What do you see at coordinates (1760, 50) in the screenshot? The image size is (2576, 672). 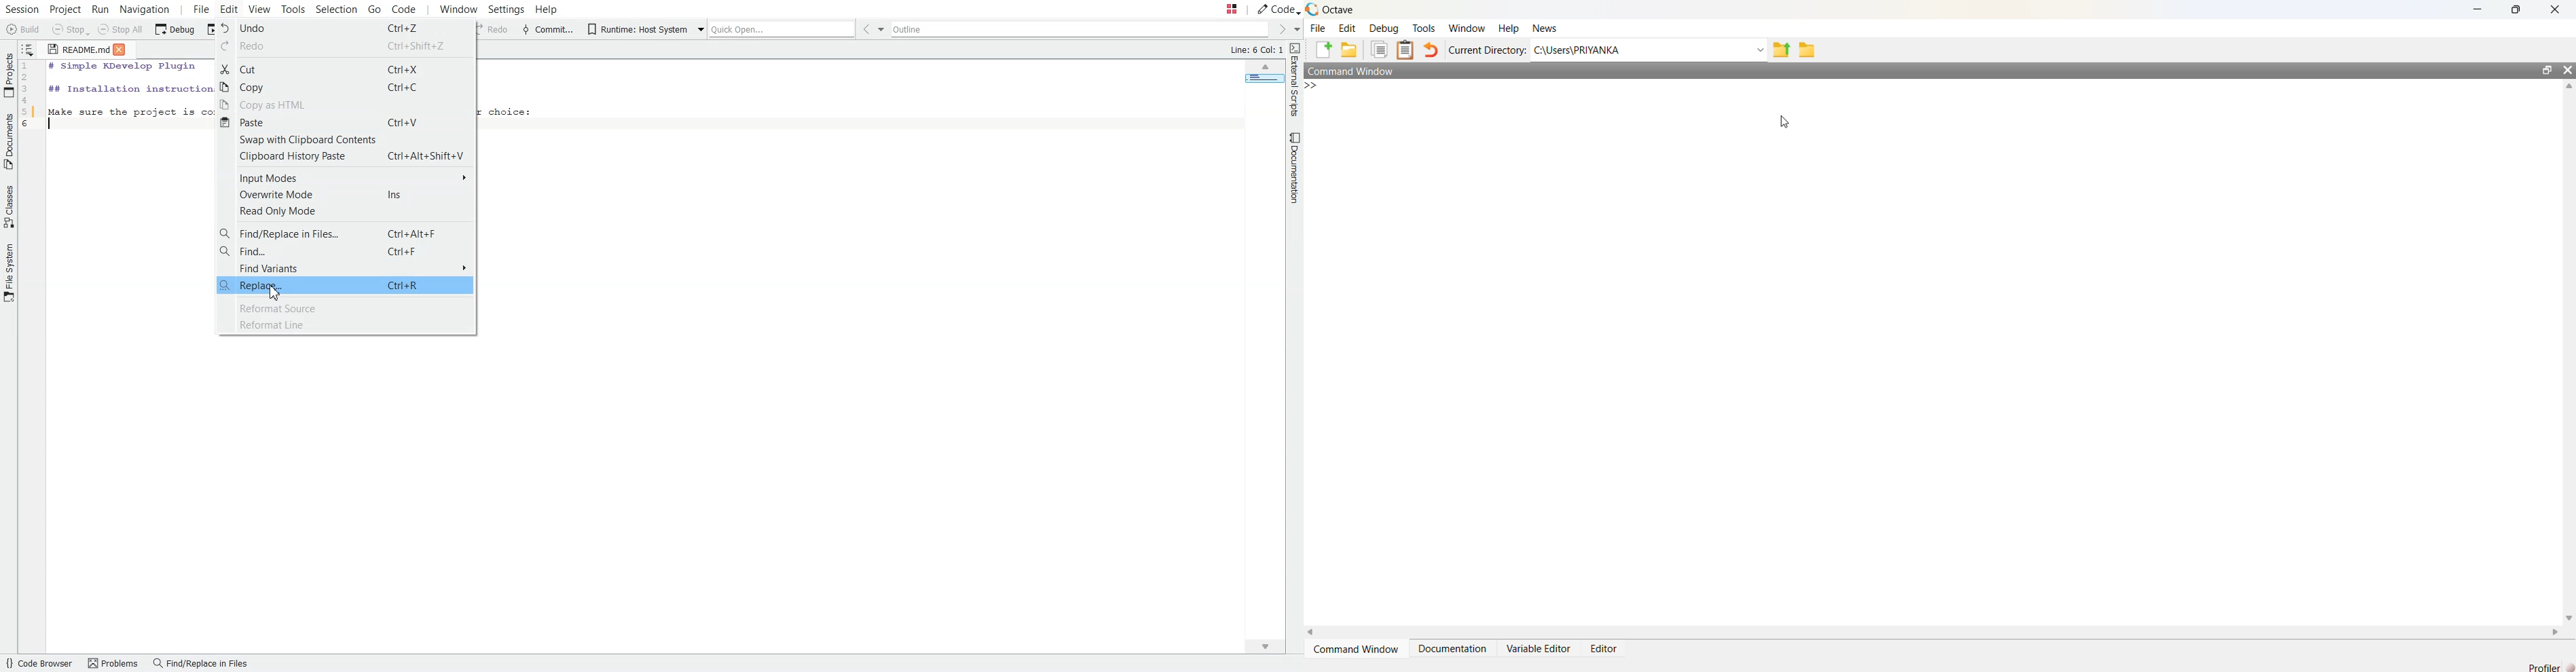 I see `Dropdown` at bounding box center [1760, 50].